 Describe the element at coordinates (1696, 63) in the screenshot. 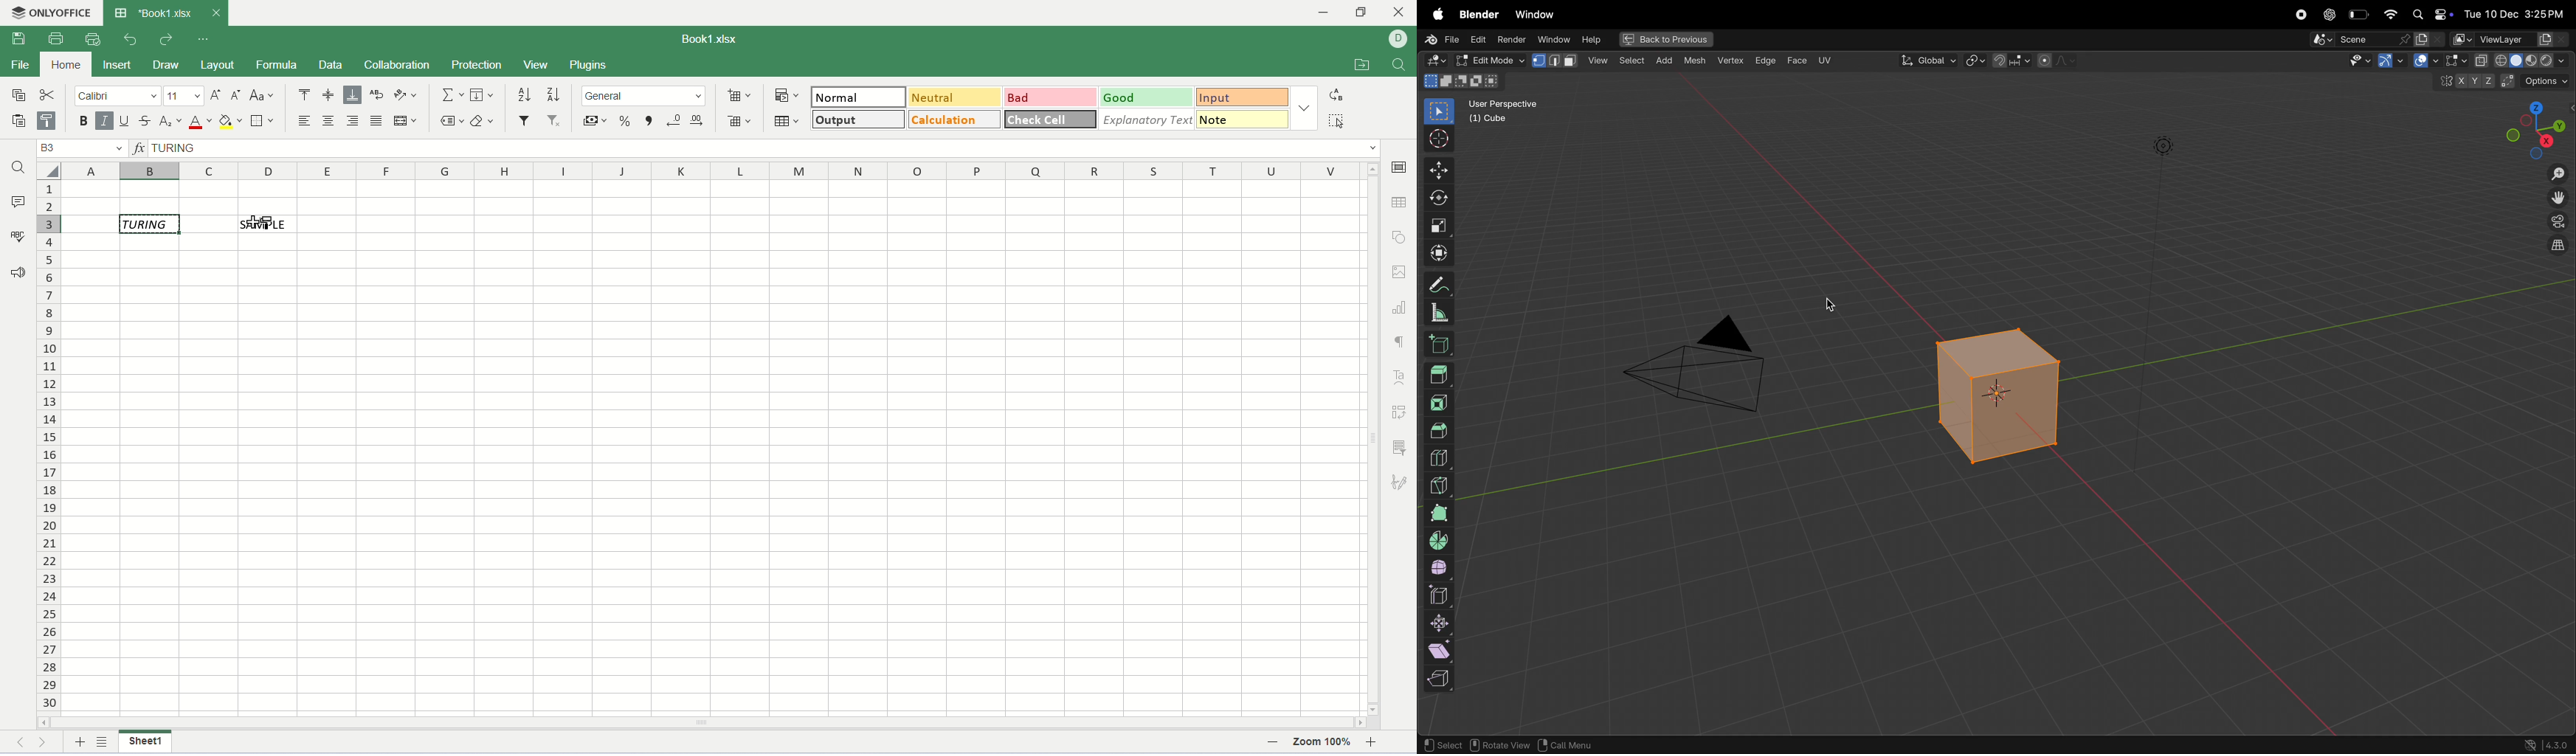

I see `Mesh` at that location.